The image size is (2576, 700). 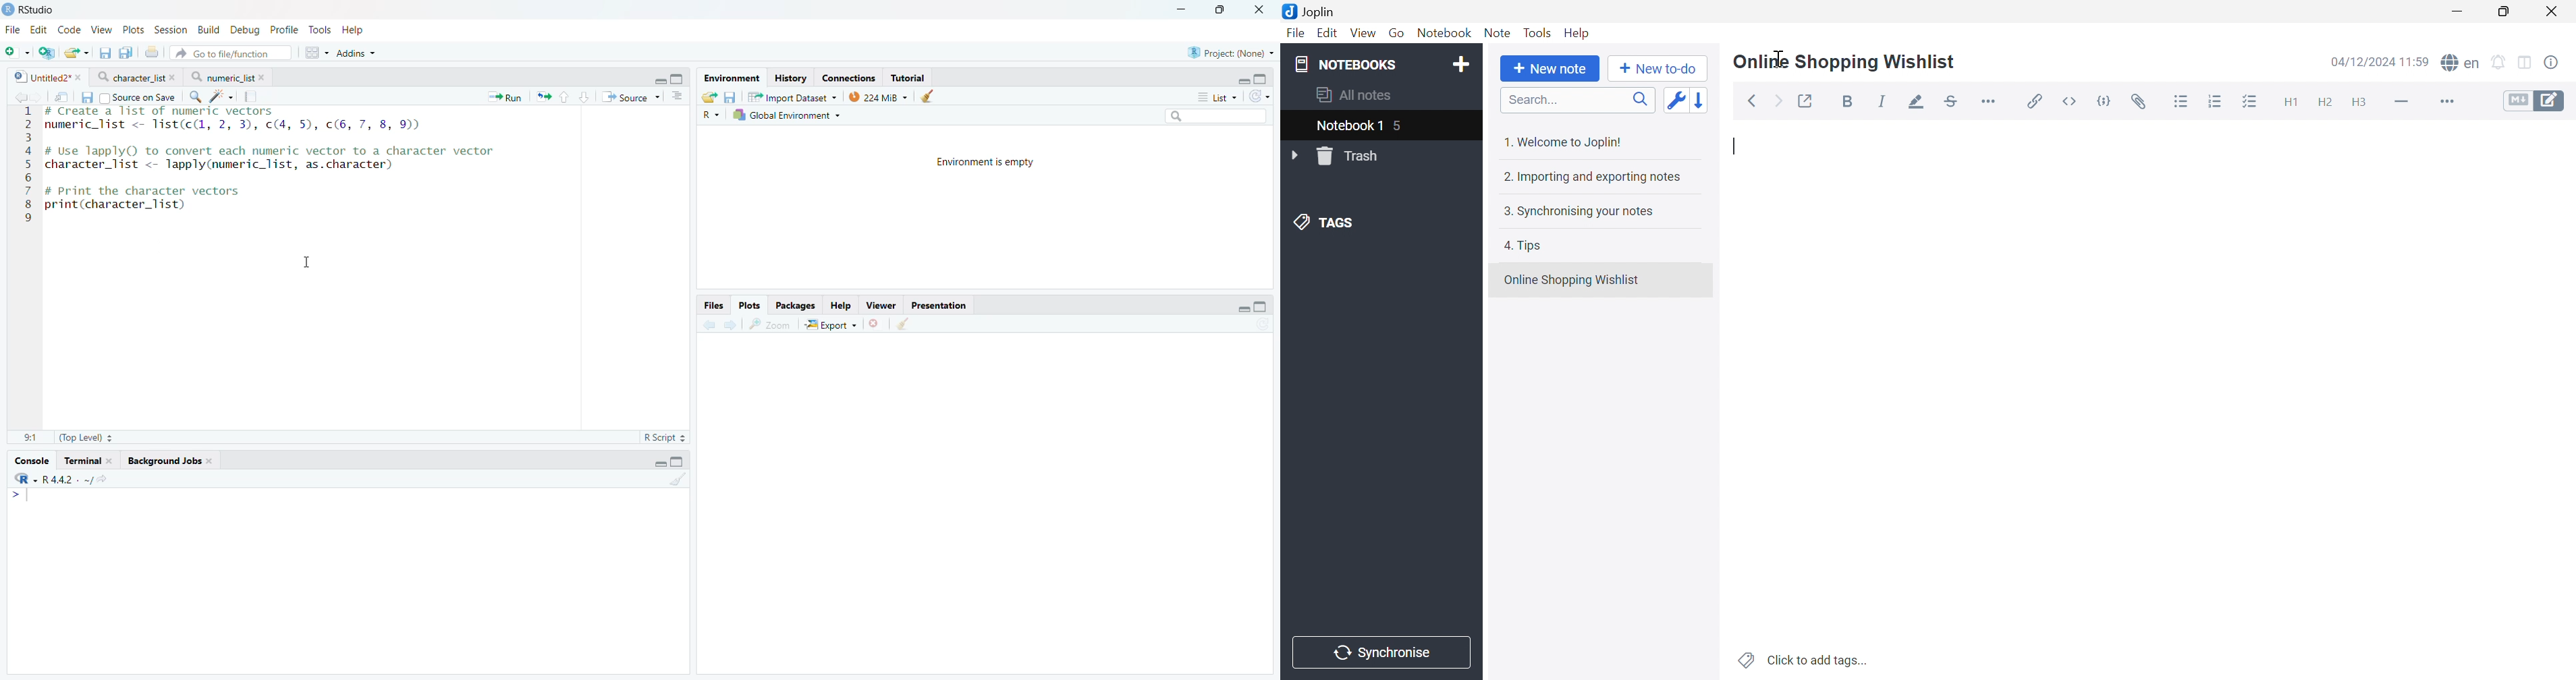 What do you see at coordinates (46, 76) in the screenshot?
I see `Untitled2*` at bounding box center [46, 76].